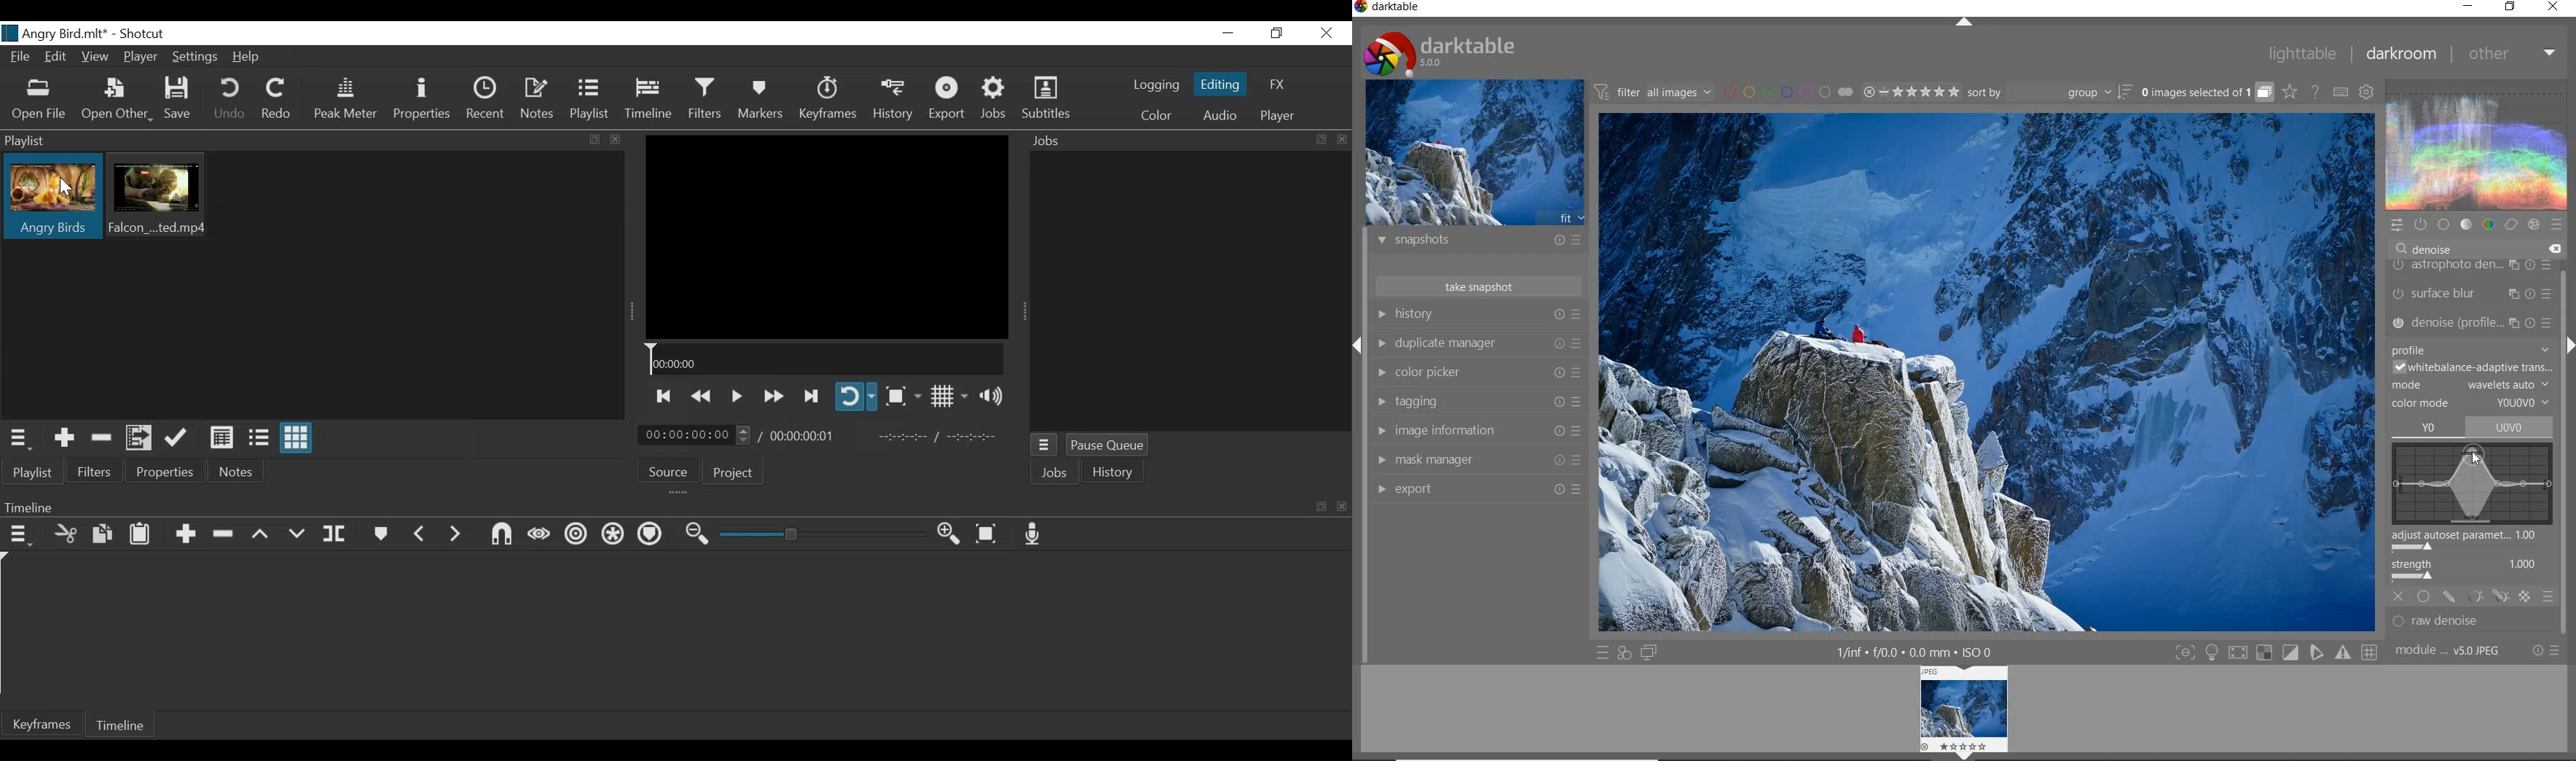 The width and height of the screenshot is (2576, 784). What do you see at coordinates (536, 533) in the screenshot?
I see `Scrub while dragging` at bounding box center [536, 533].